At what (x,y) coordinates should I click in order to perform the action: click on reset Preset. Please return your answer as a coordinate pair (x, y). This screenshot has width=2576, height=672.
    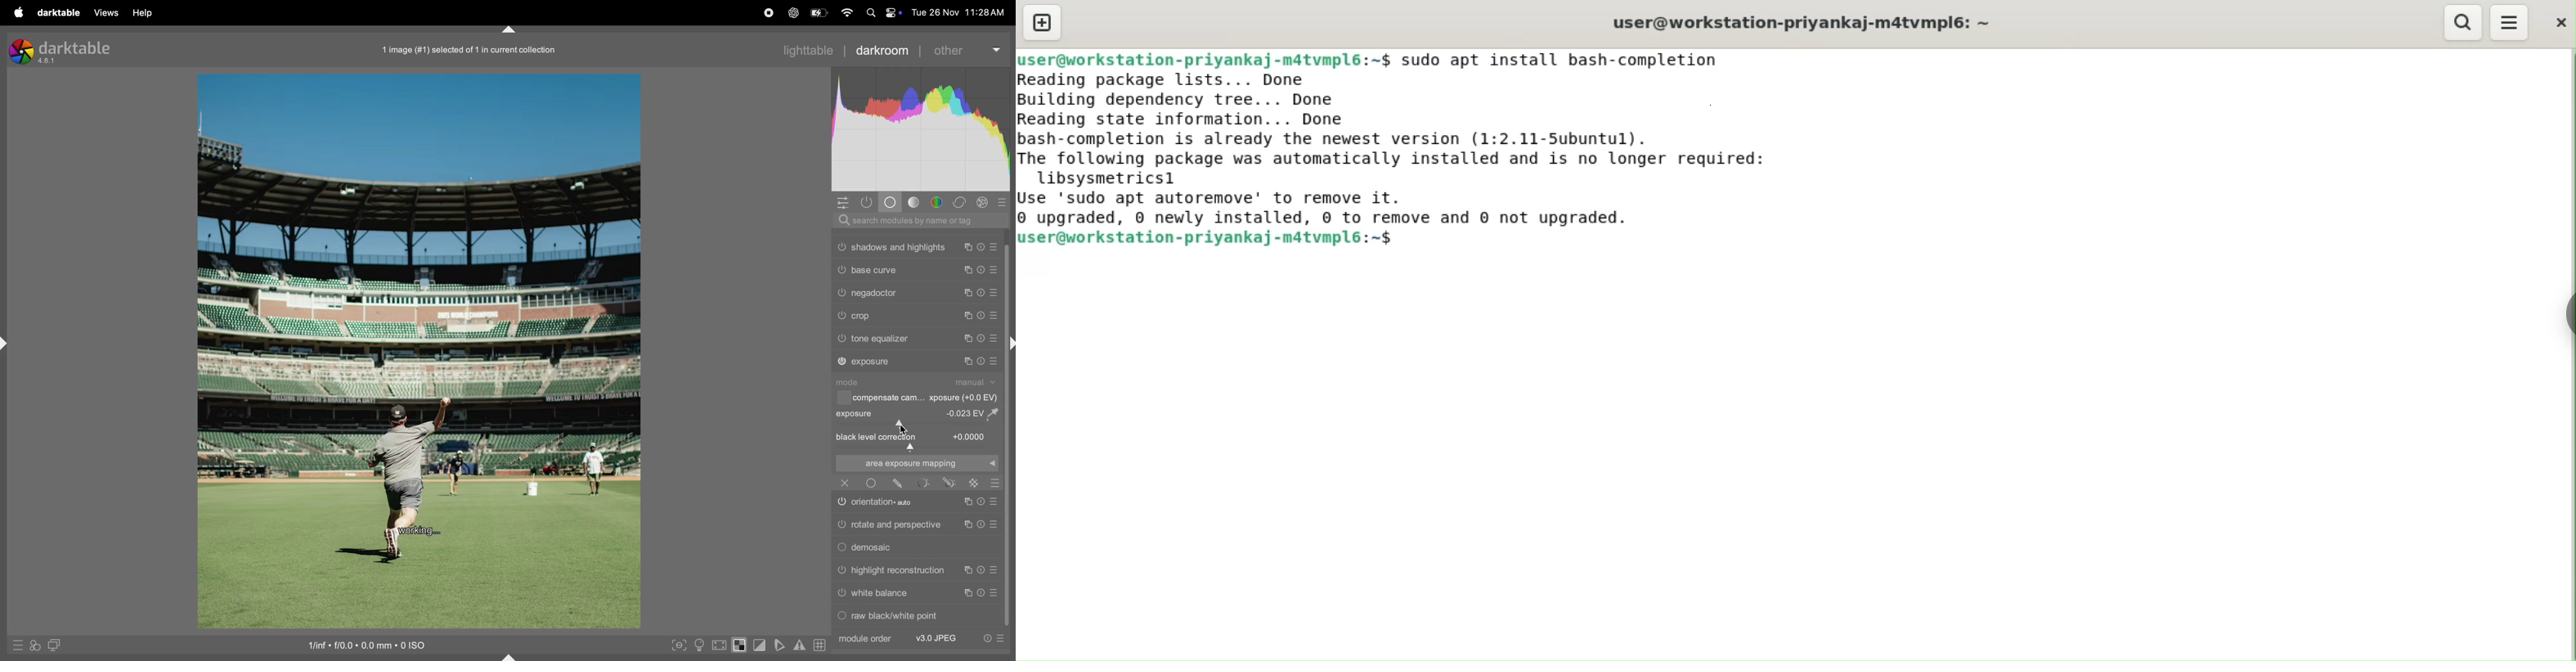
    Looking at the image, I should click on (980, 524).